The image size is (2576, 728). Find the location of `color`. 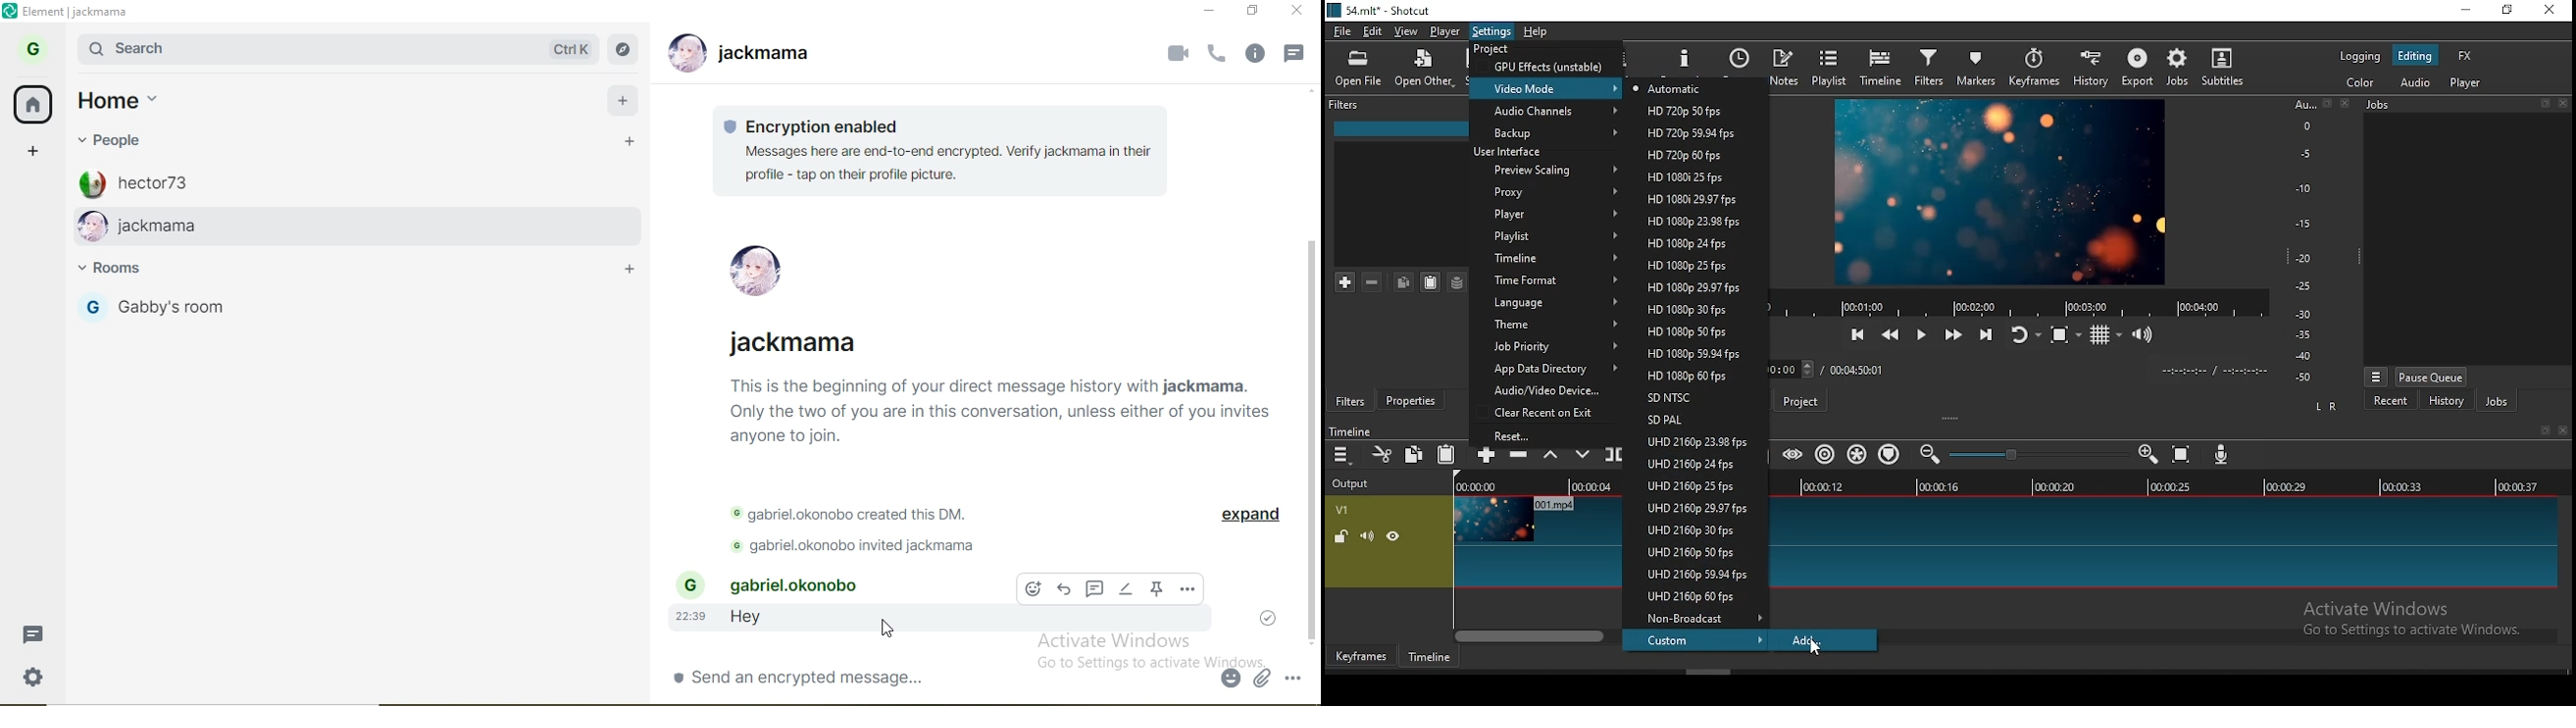

color is located at coordinates (2359, 81).